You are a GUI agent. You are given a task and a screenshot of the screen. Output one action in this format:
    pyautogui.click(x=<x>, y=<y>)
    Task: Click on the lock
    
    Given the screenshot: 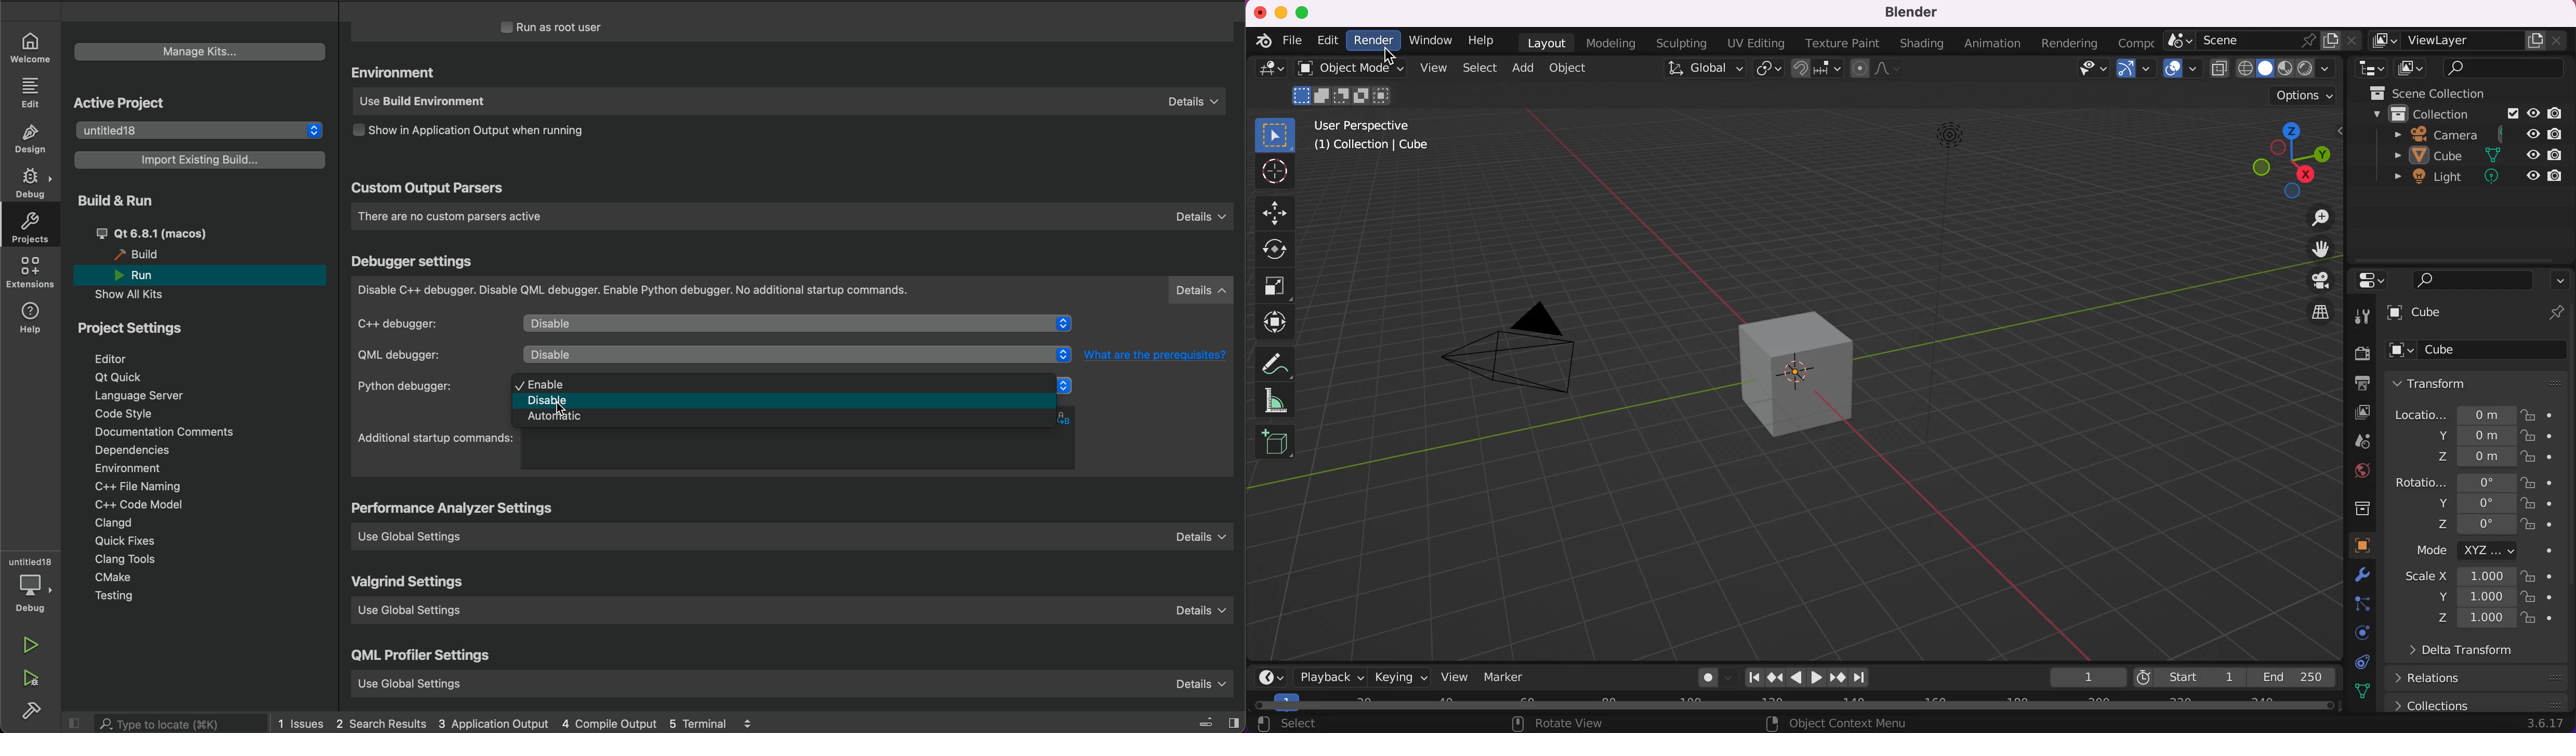 What is the action you would take?
    pyautogui.click(x=2541, y=525)
    